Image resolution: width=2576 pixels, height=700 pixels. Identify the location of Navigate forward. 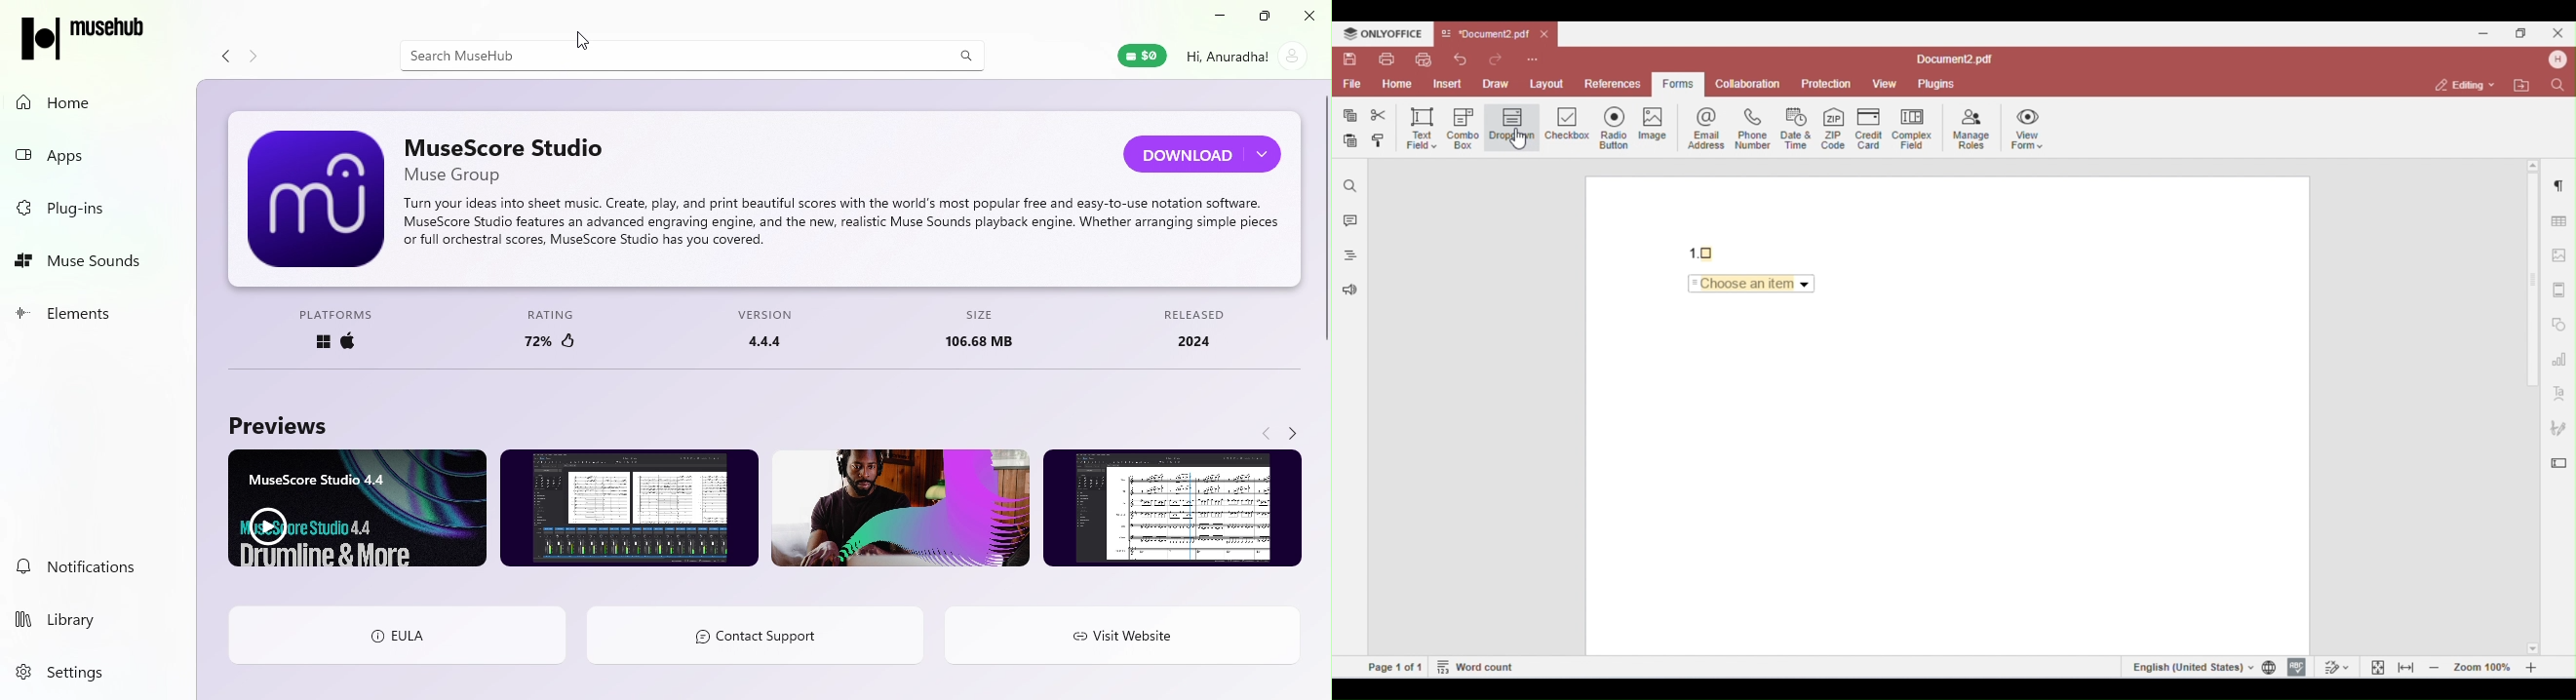
(256, 52).